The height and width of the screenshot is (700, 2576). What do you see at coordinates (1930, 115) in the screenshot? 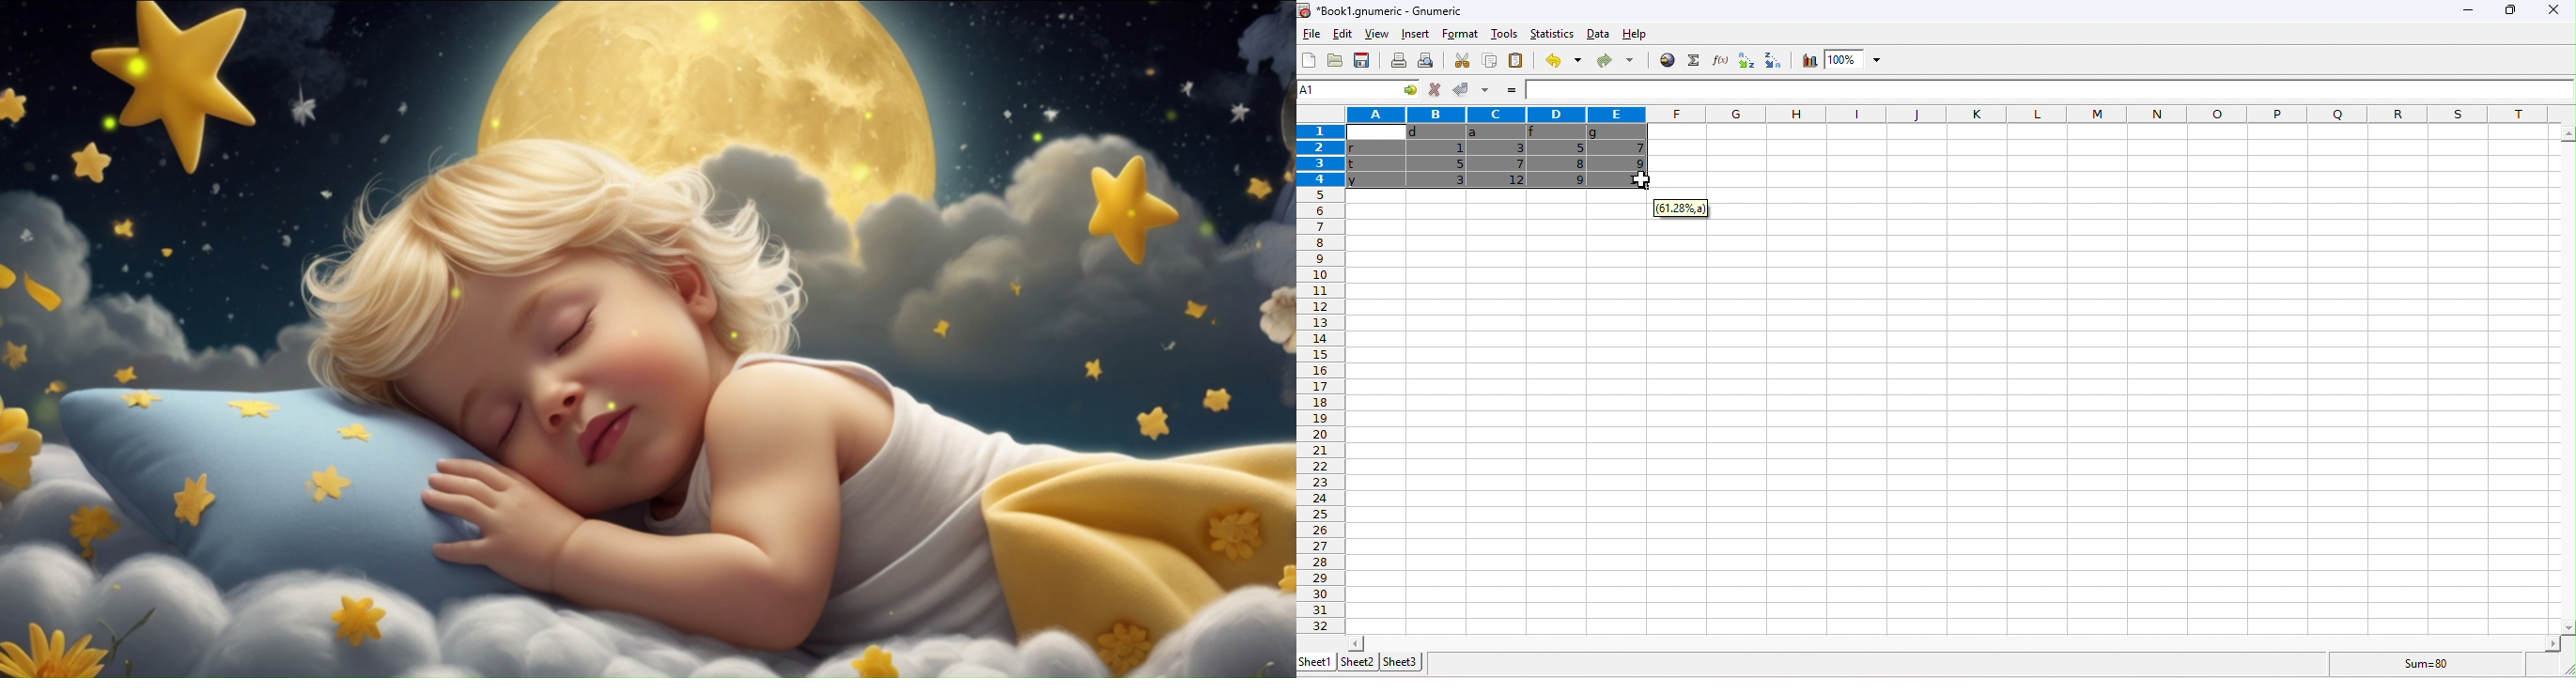
I see `column headings` at bounding box center [1930, 115].